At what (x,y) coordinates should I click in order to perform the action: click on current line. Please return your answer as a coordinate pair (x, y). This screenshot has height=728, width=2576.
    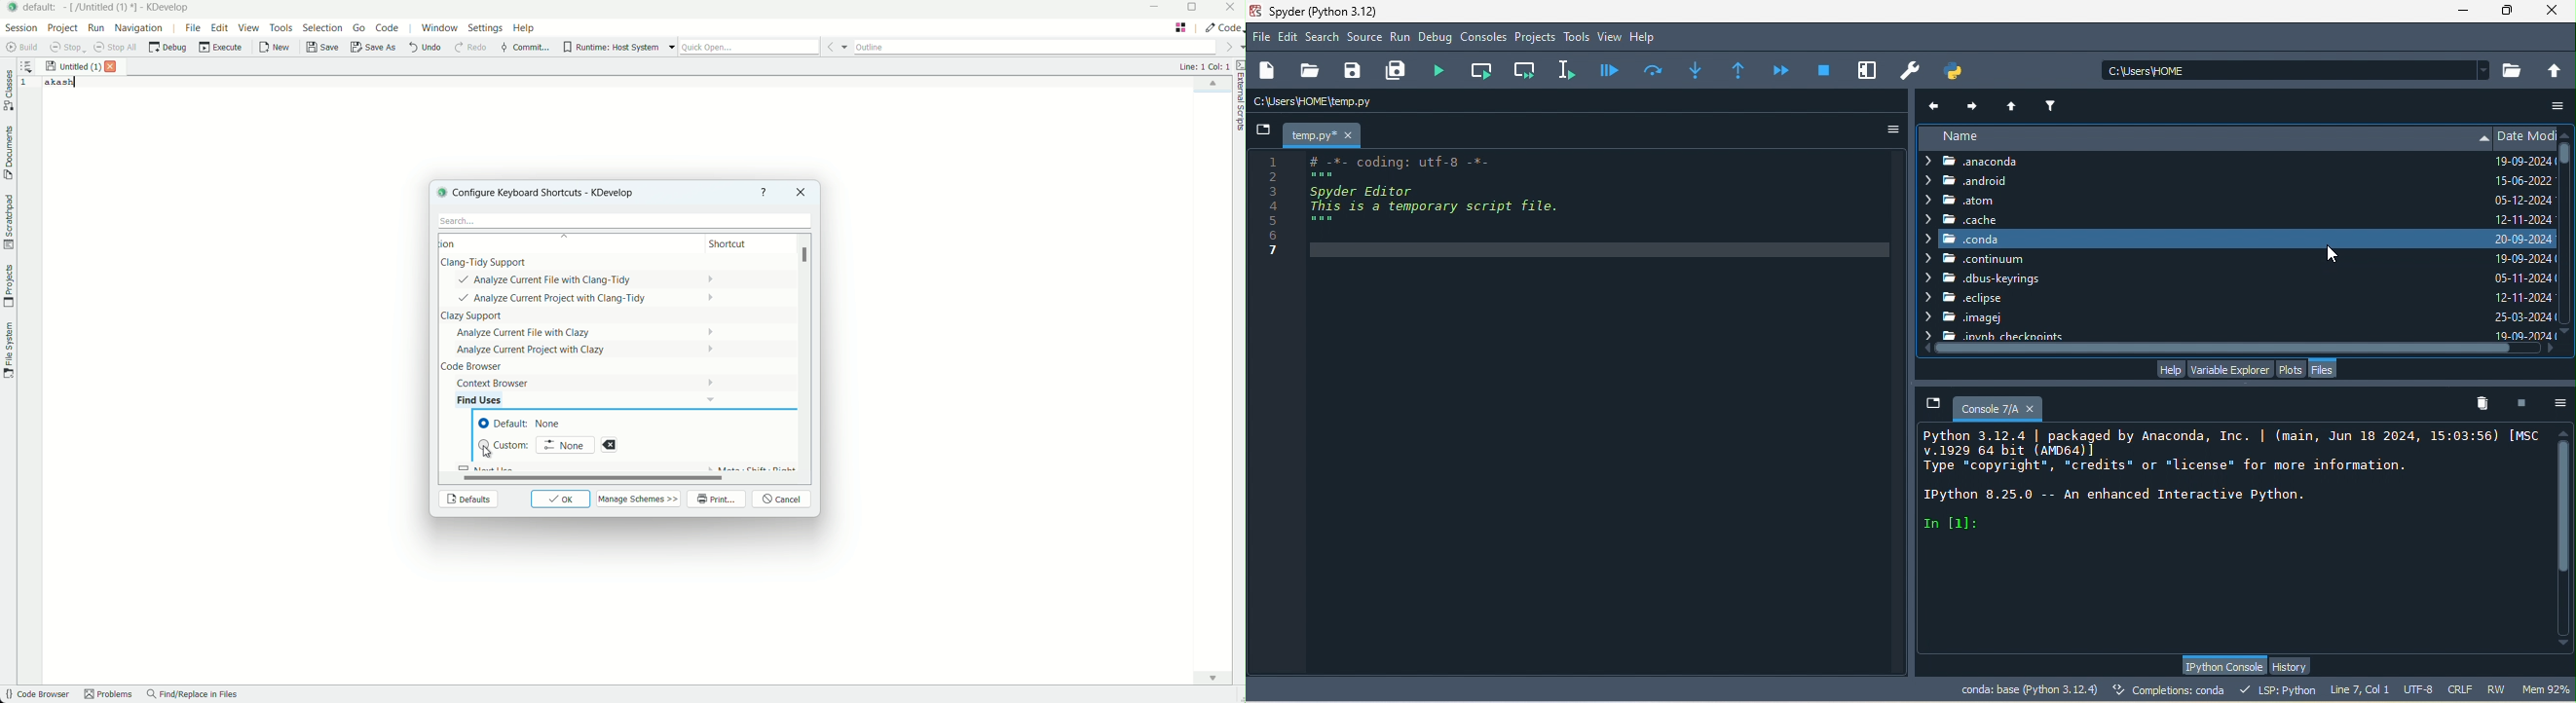
    Looking at the image, I should click on (1570, 69).